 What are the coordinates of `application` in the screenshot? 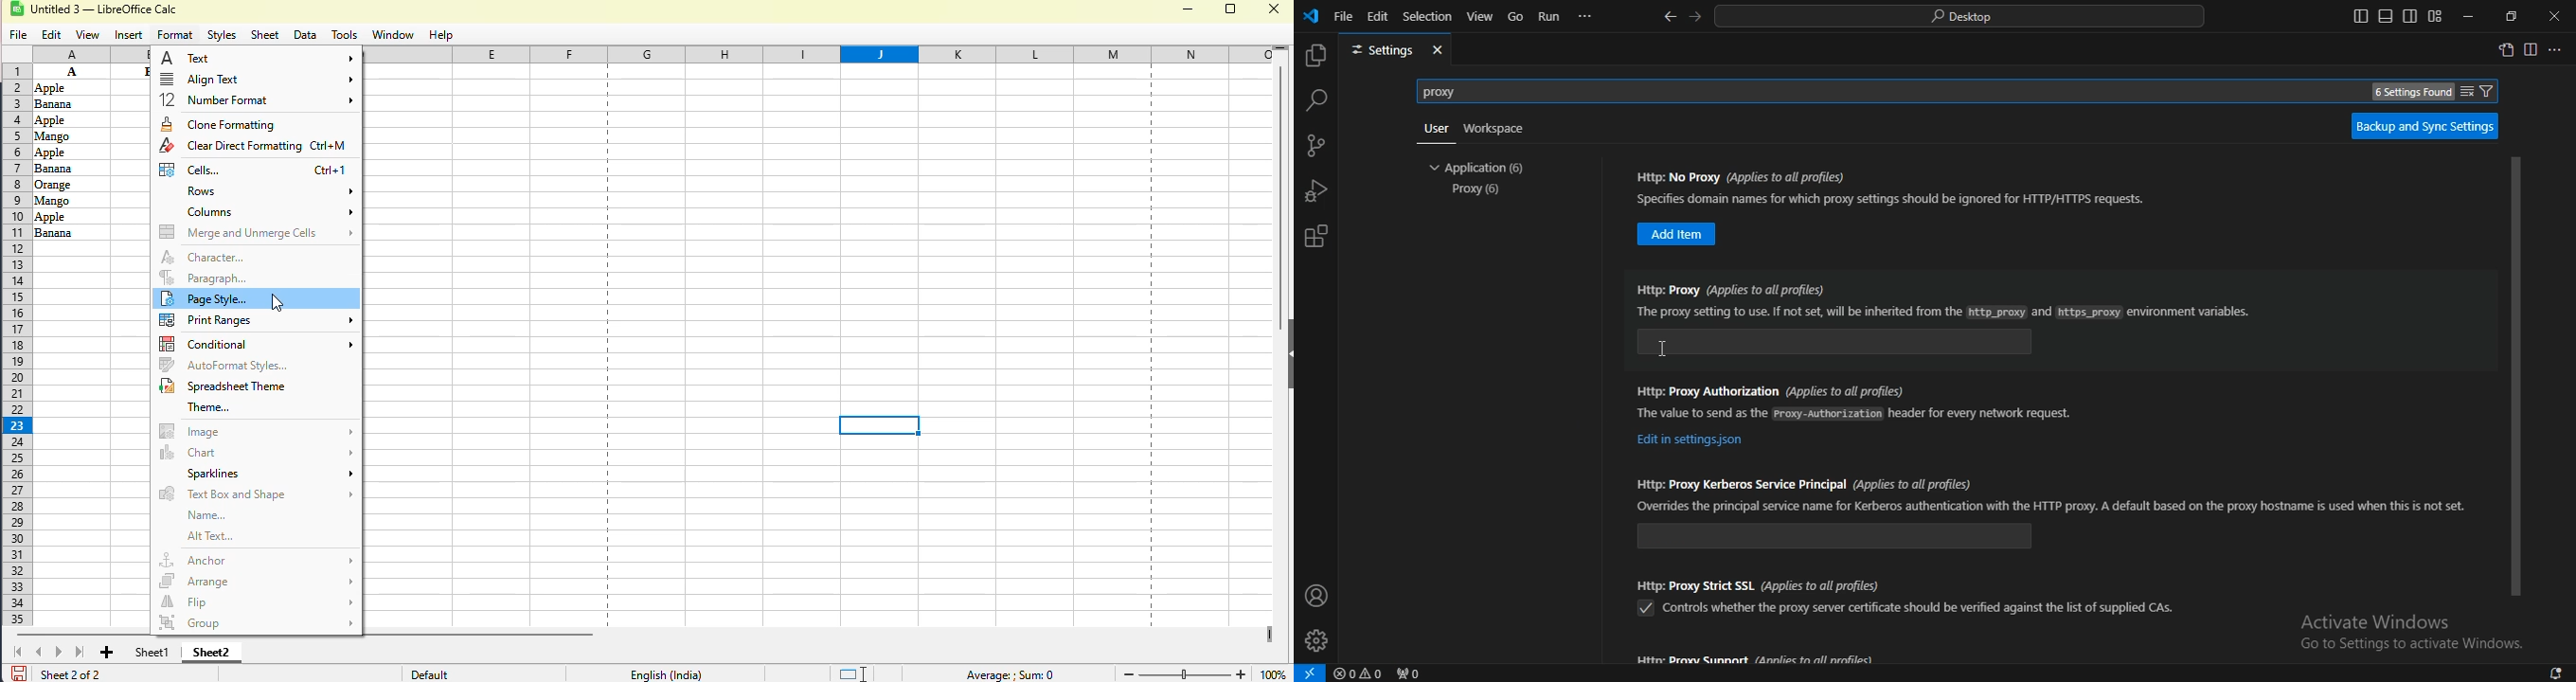 It's located at (1482, 167).